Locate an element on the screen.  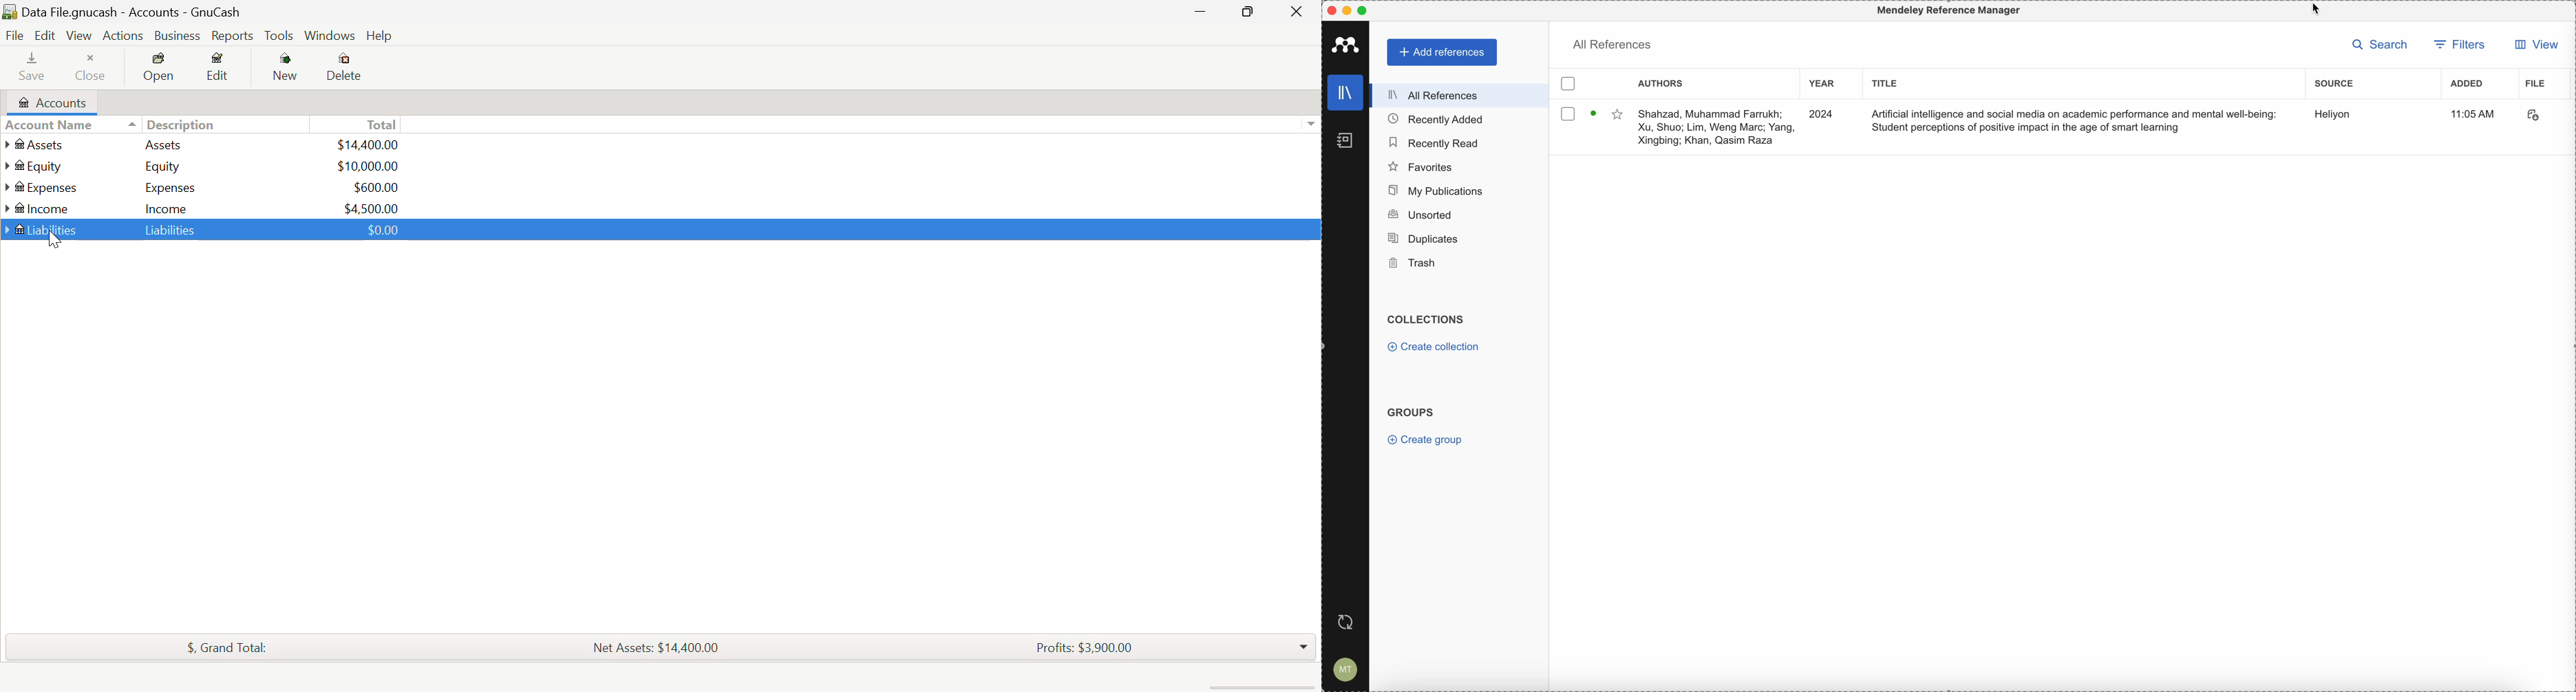
Reports is located at coordinates (235, 36).